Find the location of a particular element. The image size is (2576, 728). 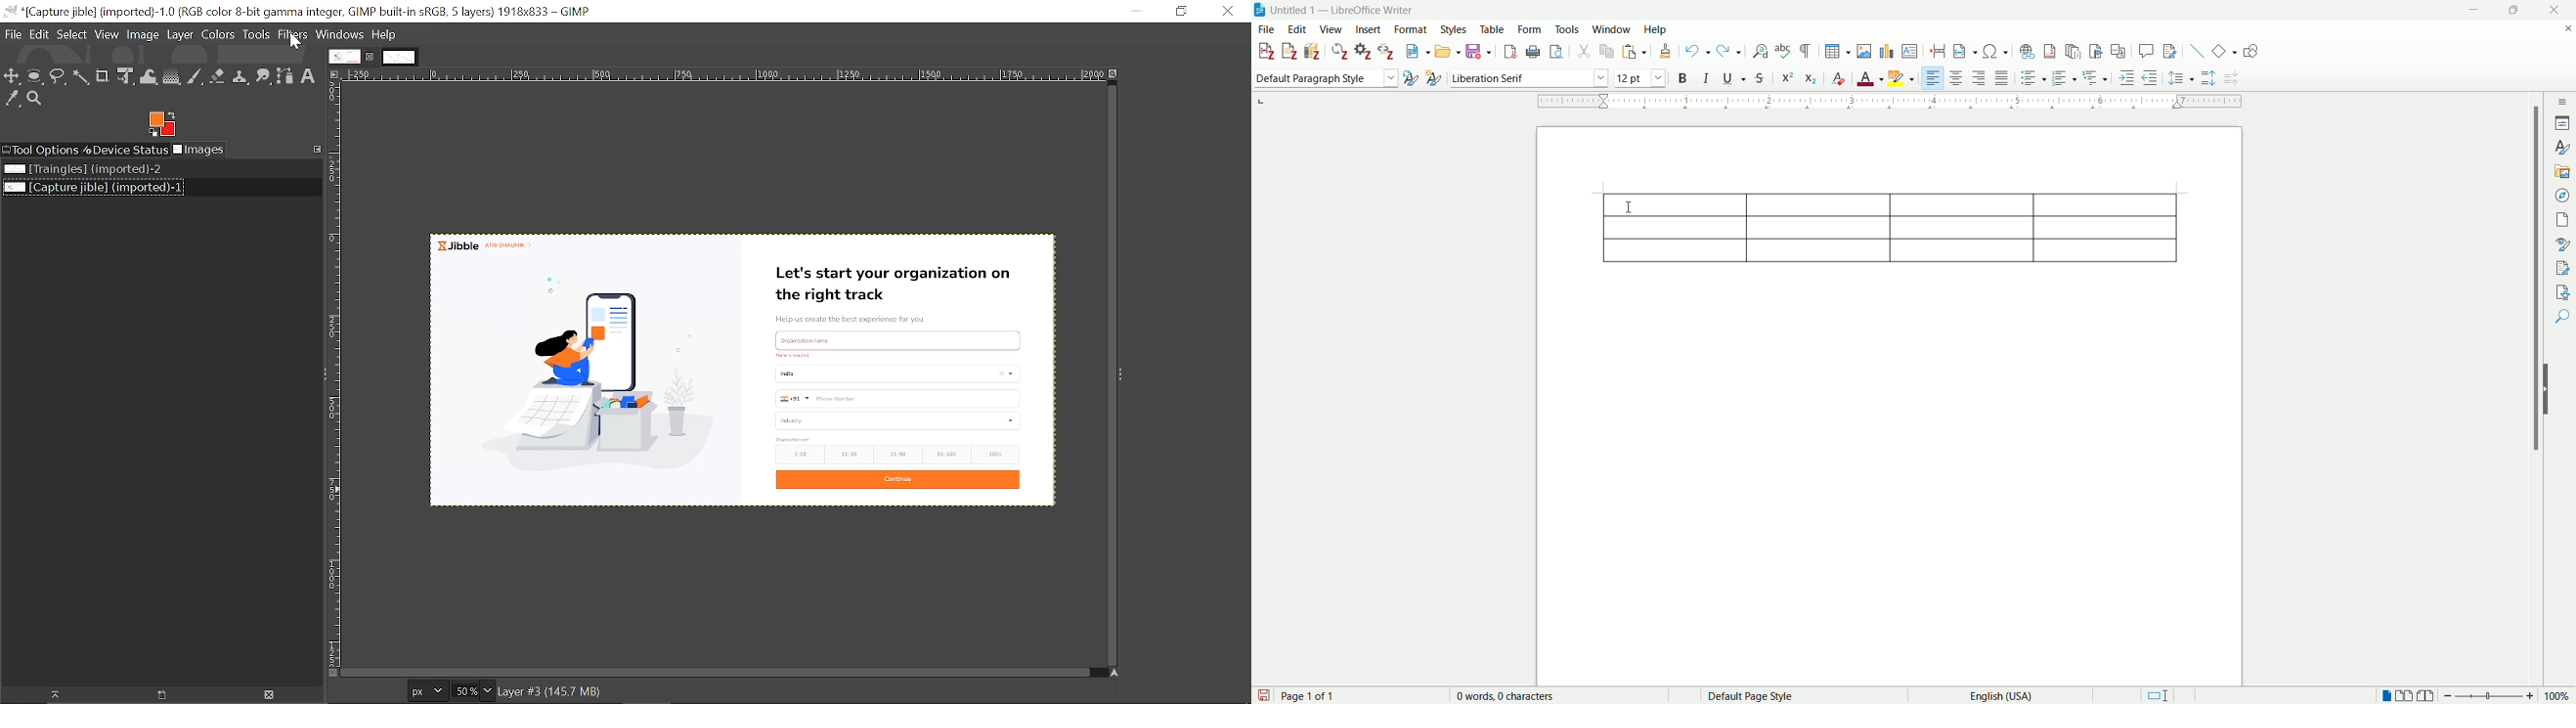

Current file is located at coordinates (92, 187).